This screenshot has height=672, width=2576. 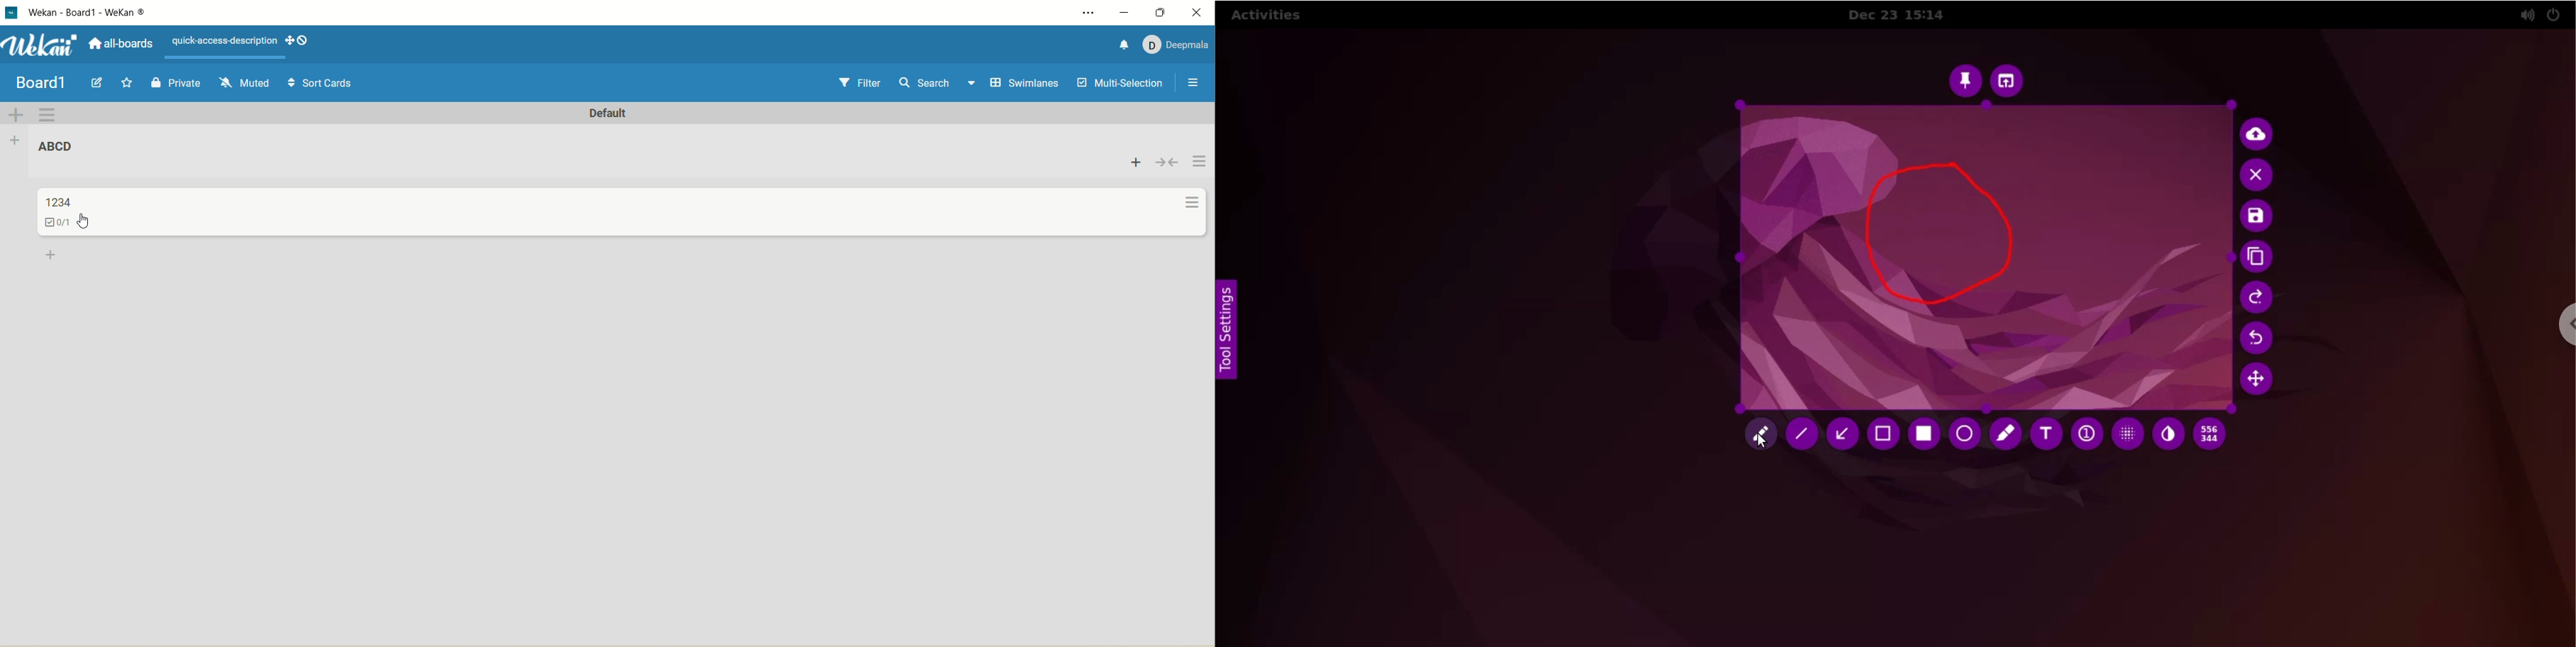 I want to click on auto increment, so click(x=2086, y=433).